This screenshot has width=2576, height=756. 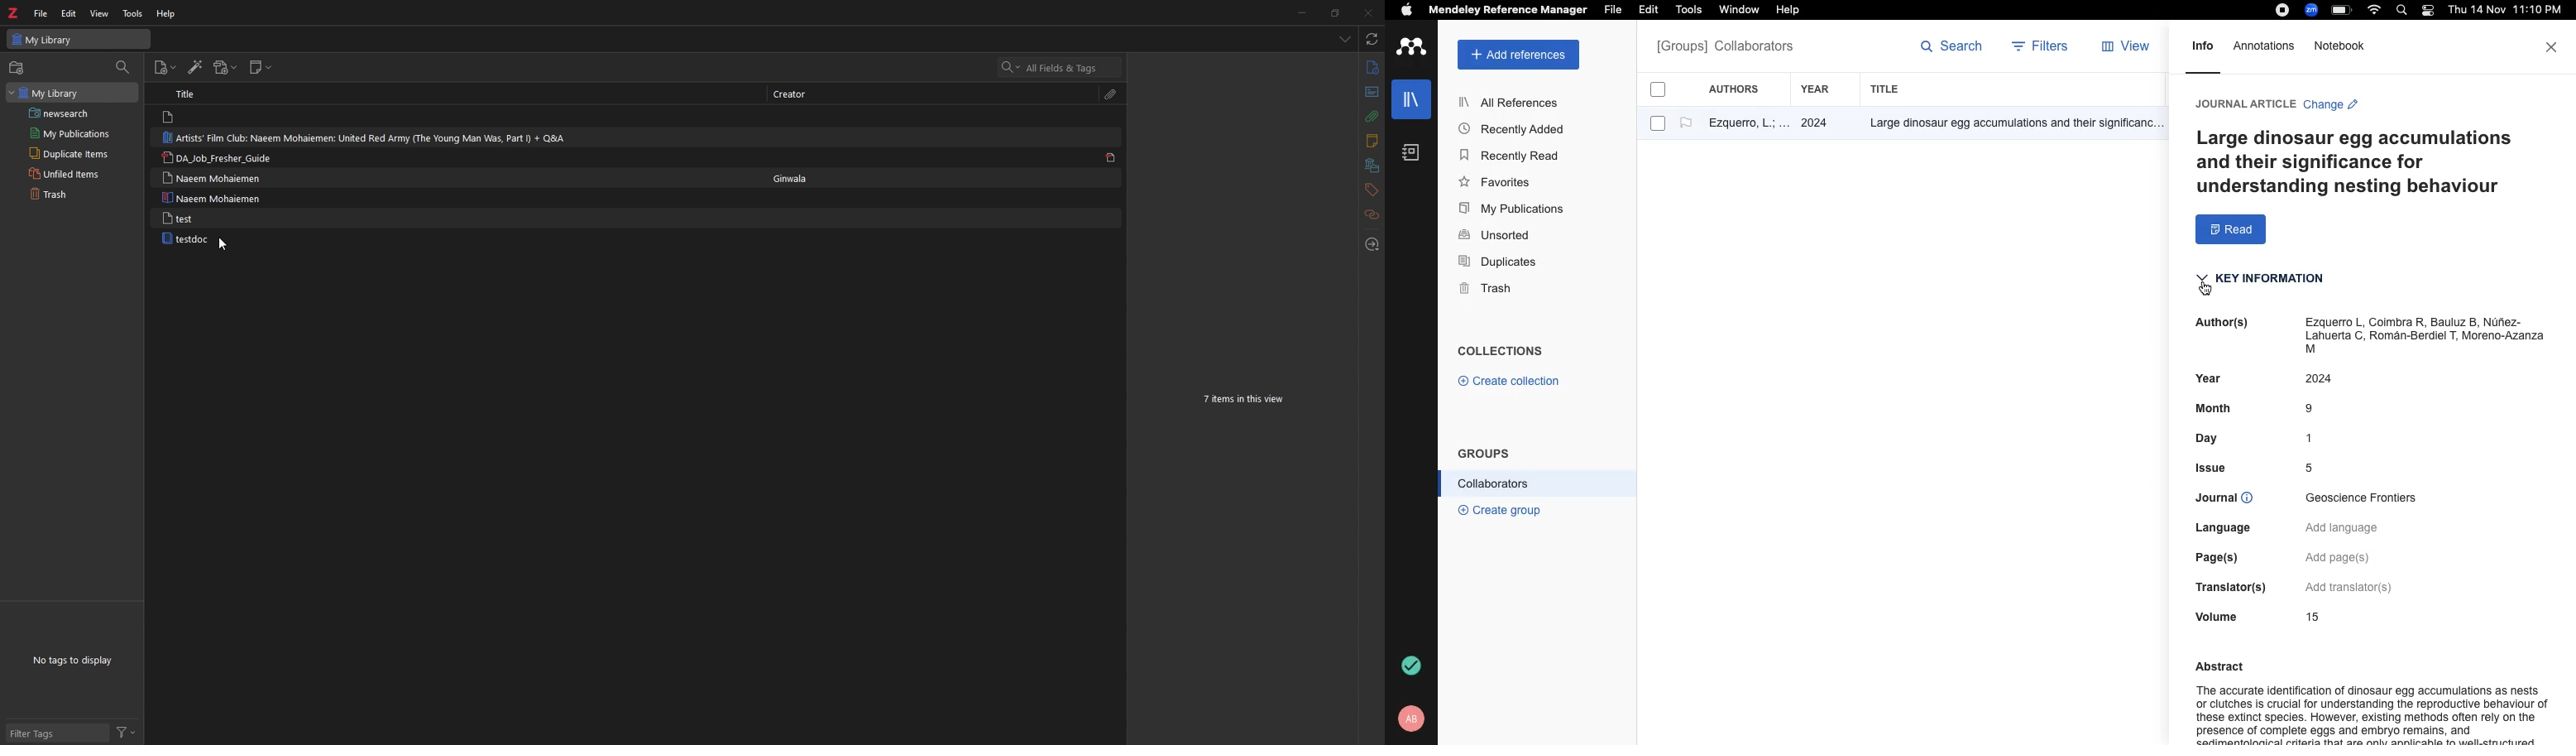 What do you see at coordinates (1369, 92) in the screenshot?
I see `abstract` at bounding box center [1369, 92].